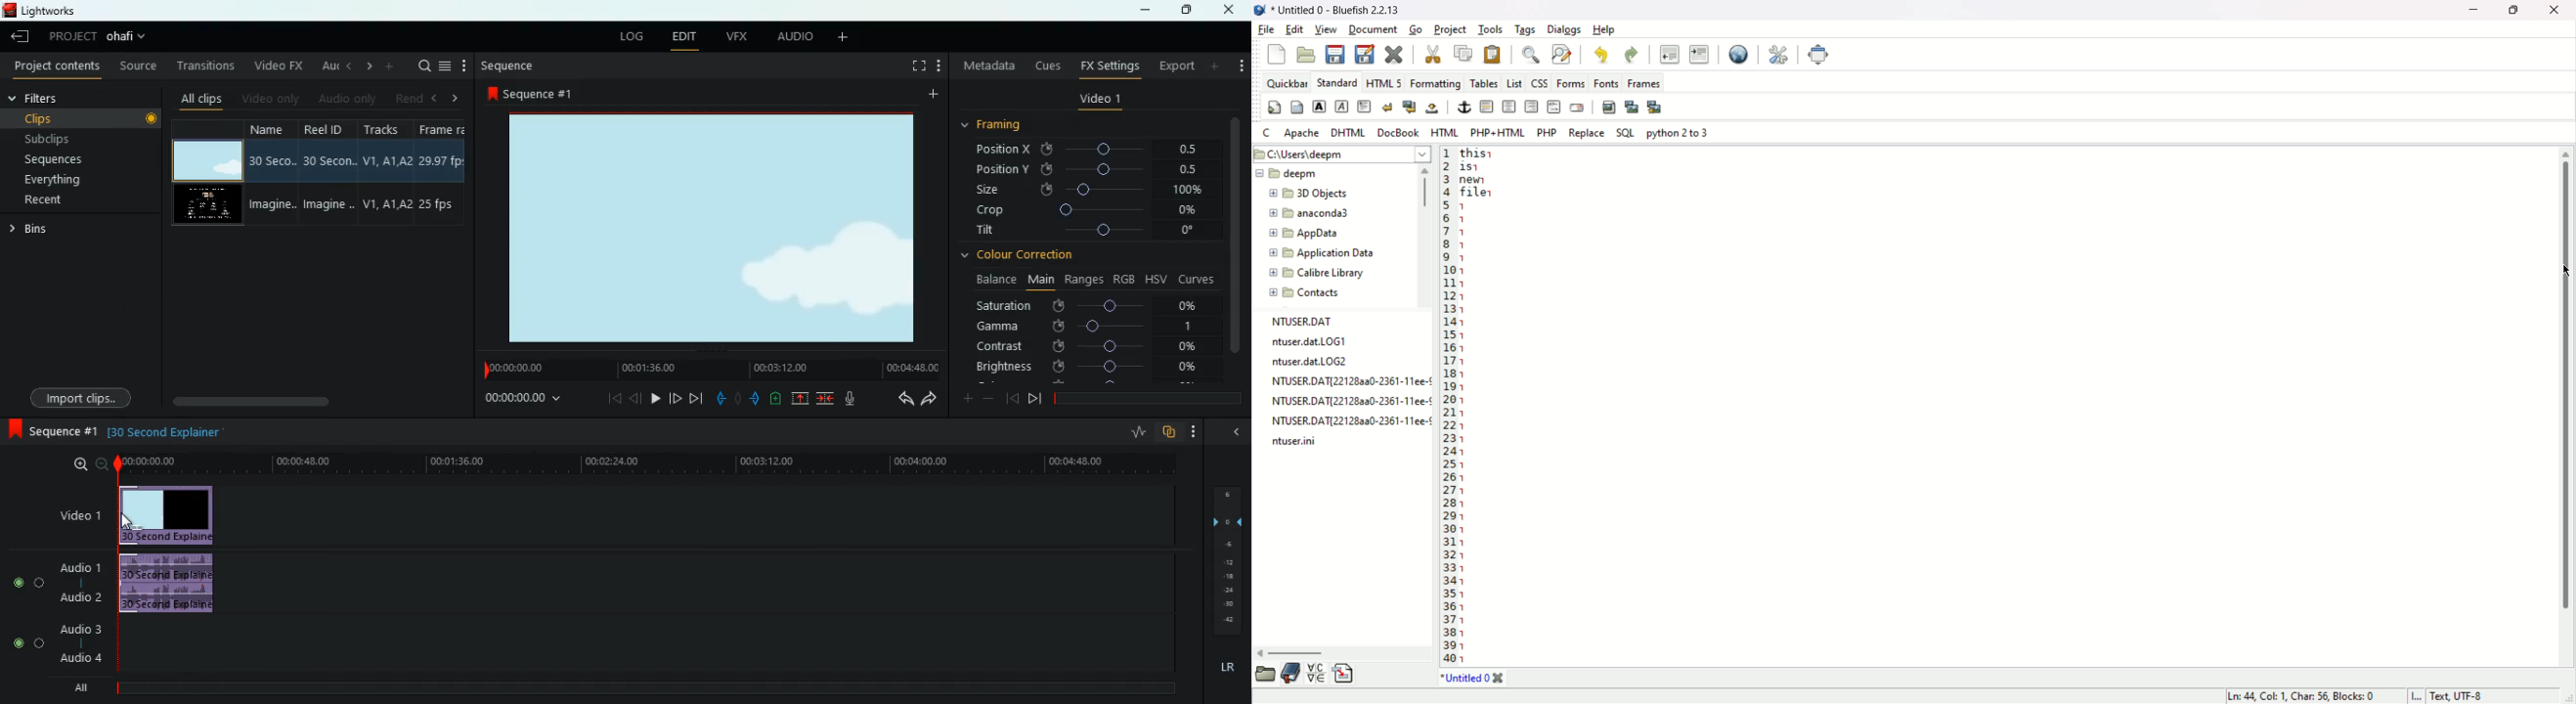 The height and width of the screenshot is (728, 2576). I want to click on screen, so click(718, 230).